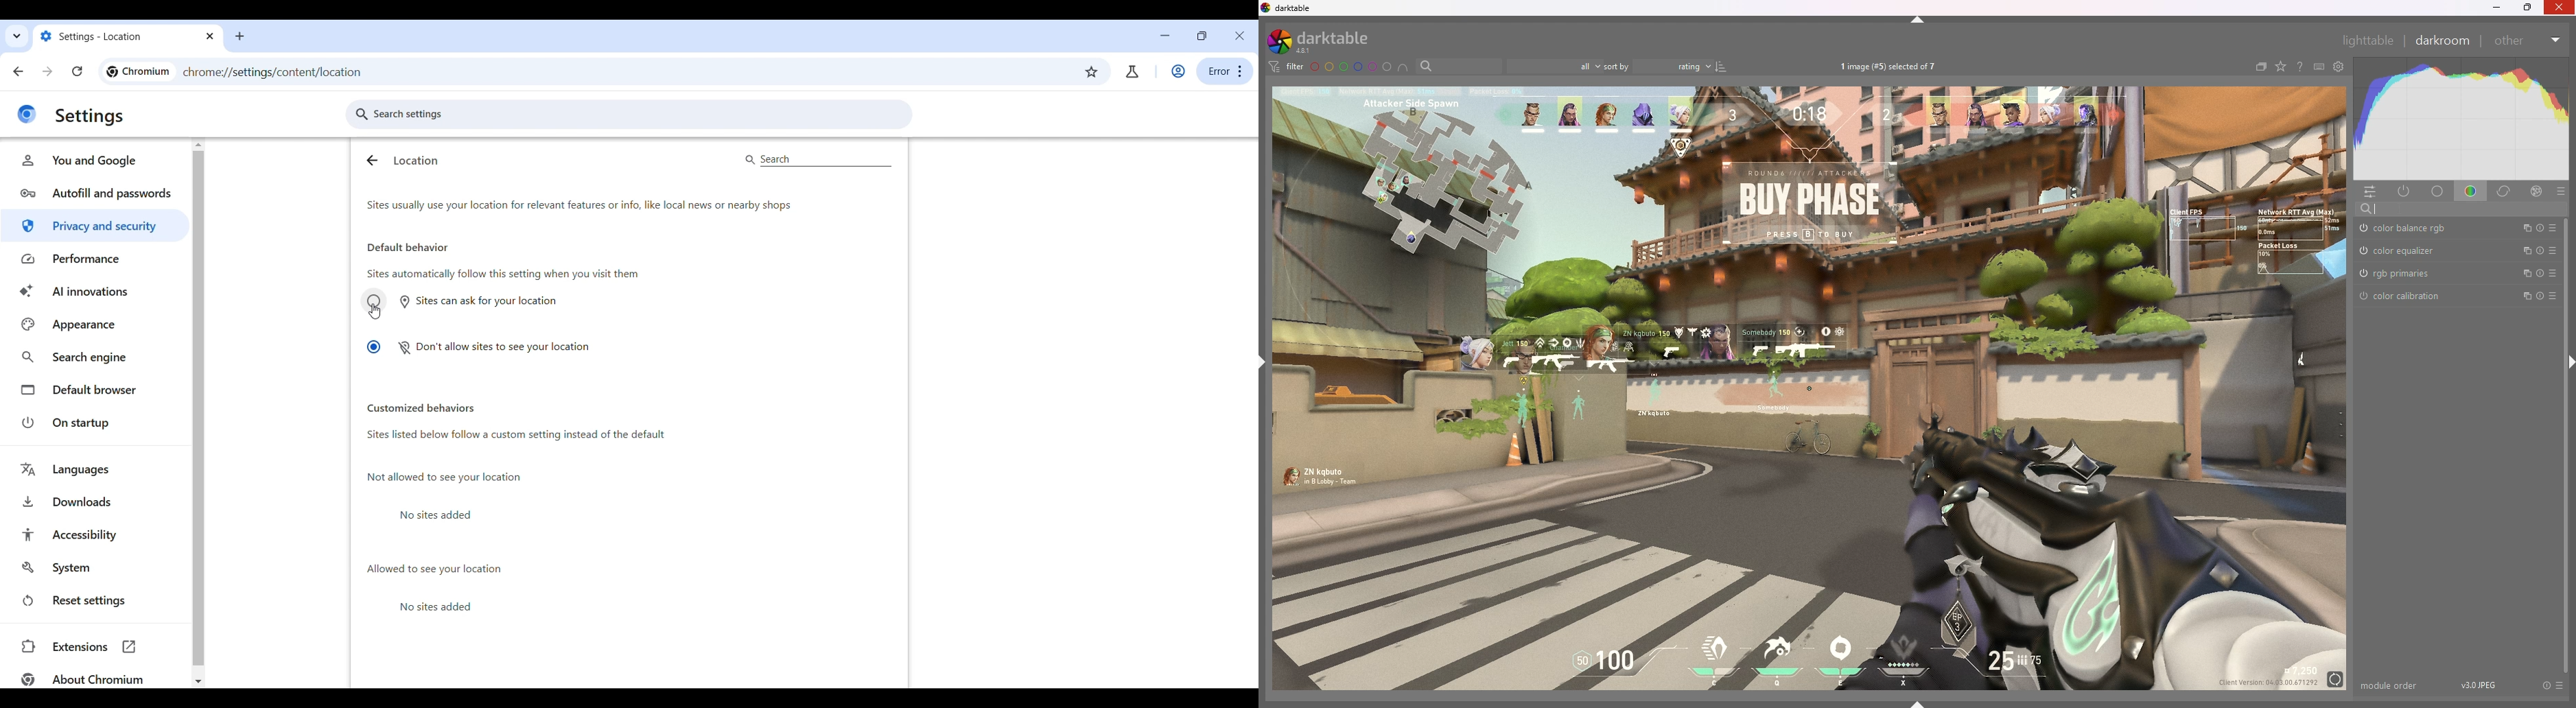 This screenshot has width=2576, height=728. What do you see at coordinates (197, 408) in the screenshot?
I see `Vertical slide bar` at bounding box center [197, 408].